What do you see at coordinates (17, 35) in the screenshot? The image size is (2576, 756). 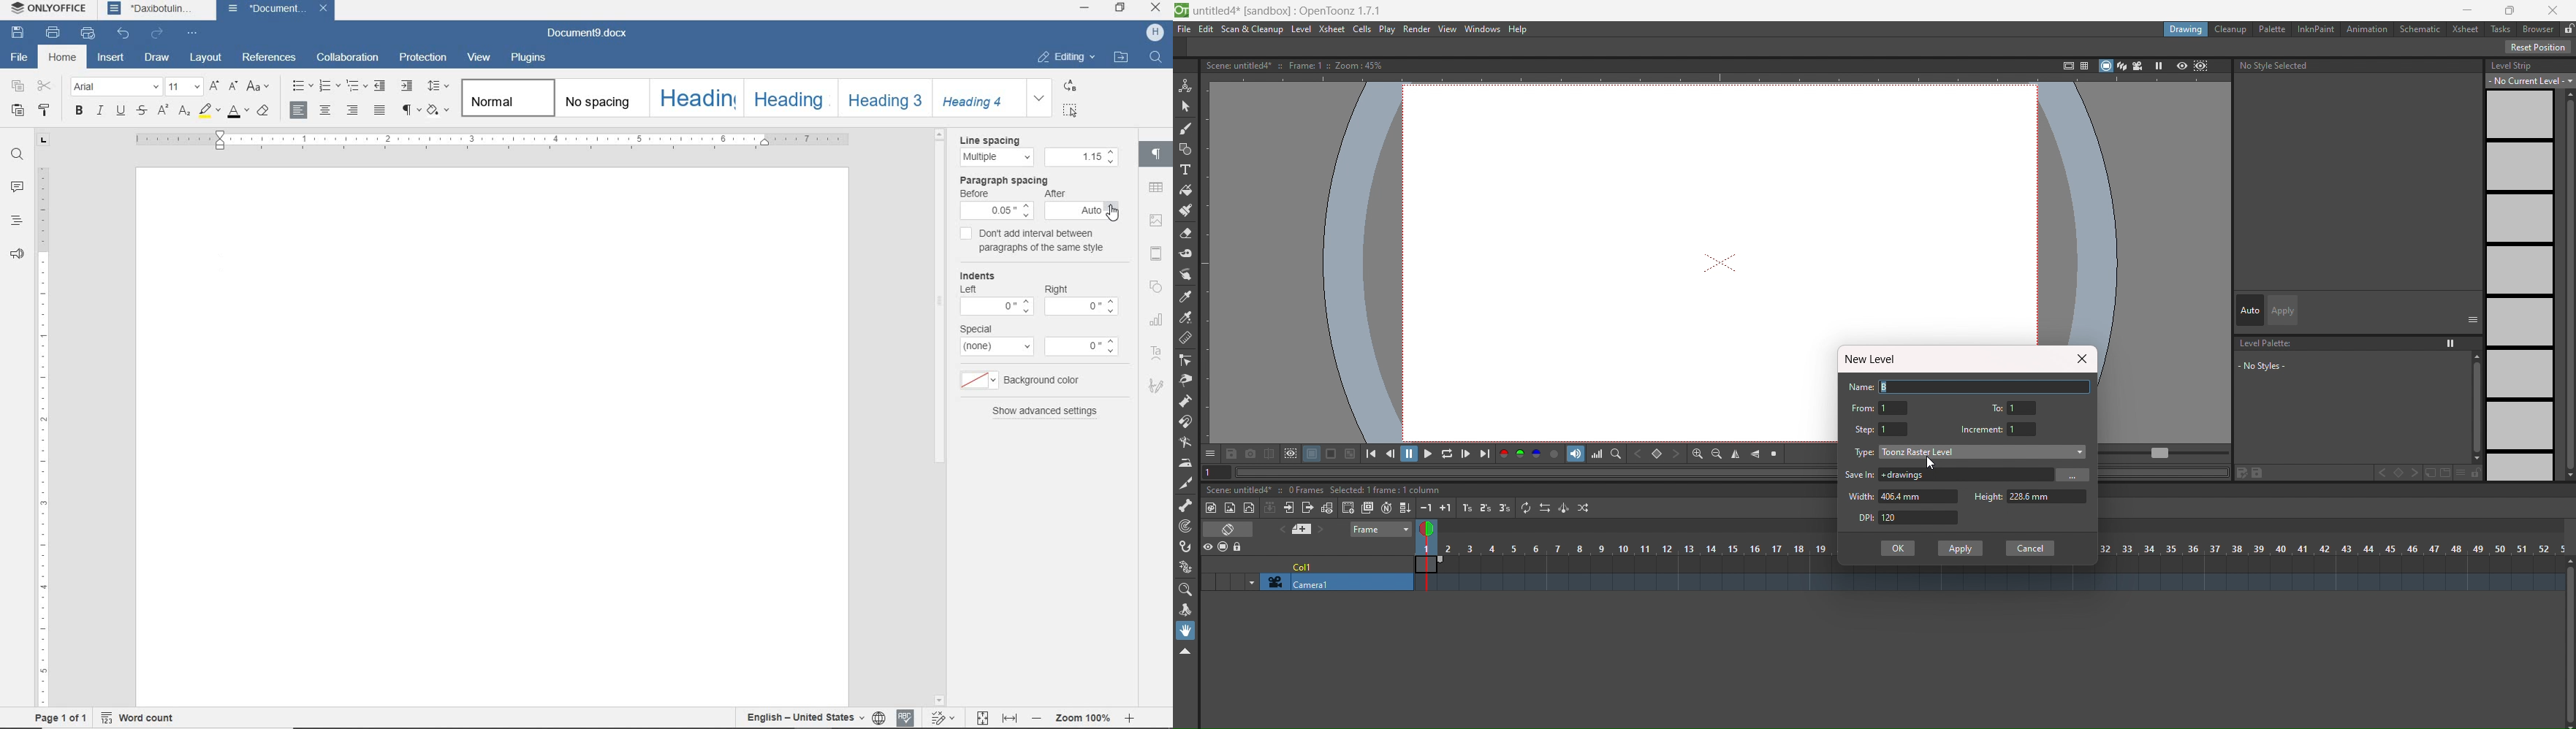 I see `save` at bounding box center [17, 35].